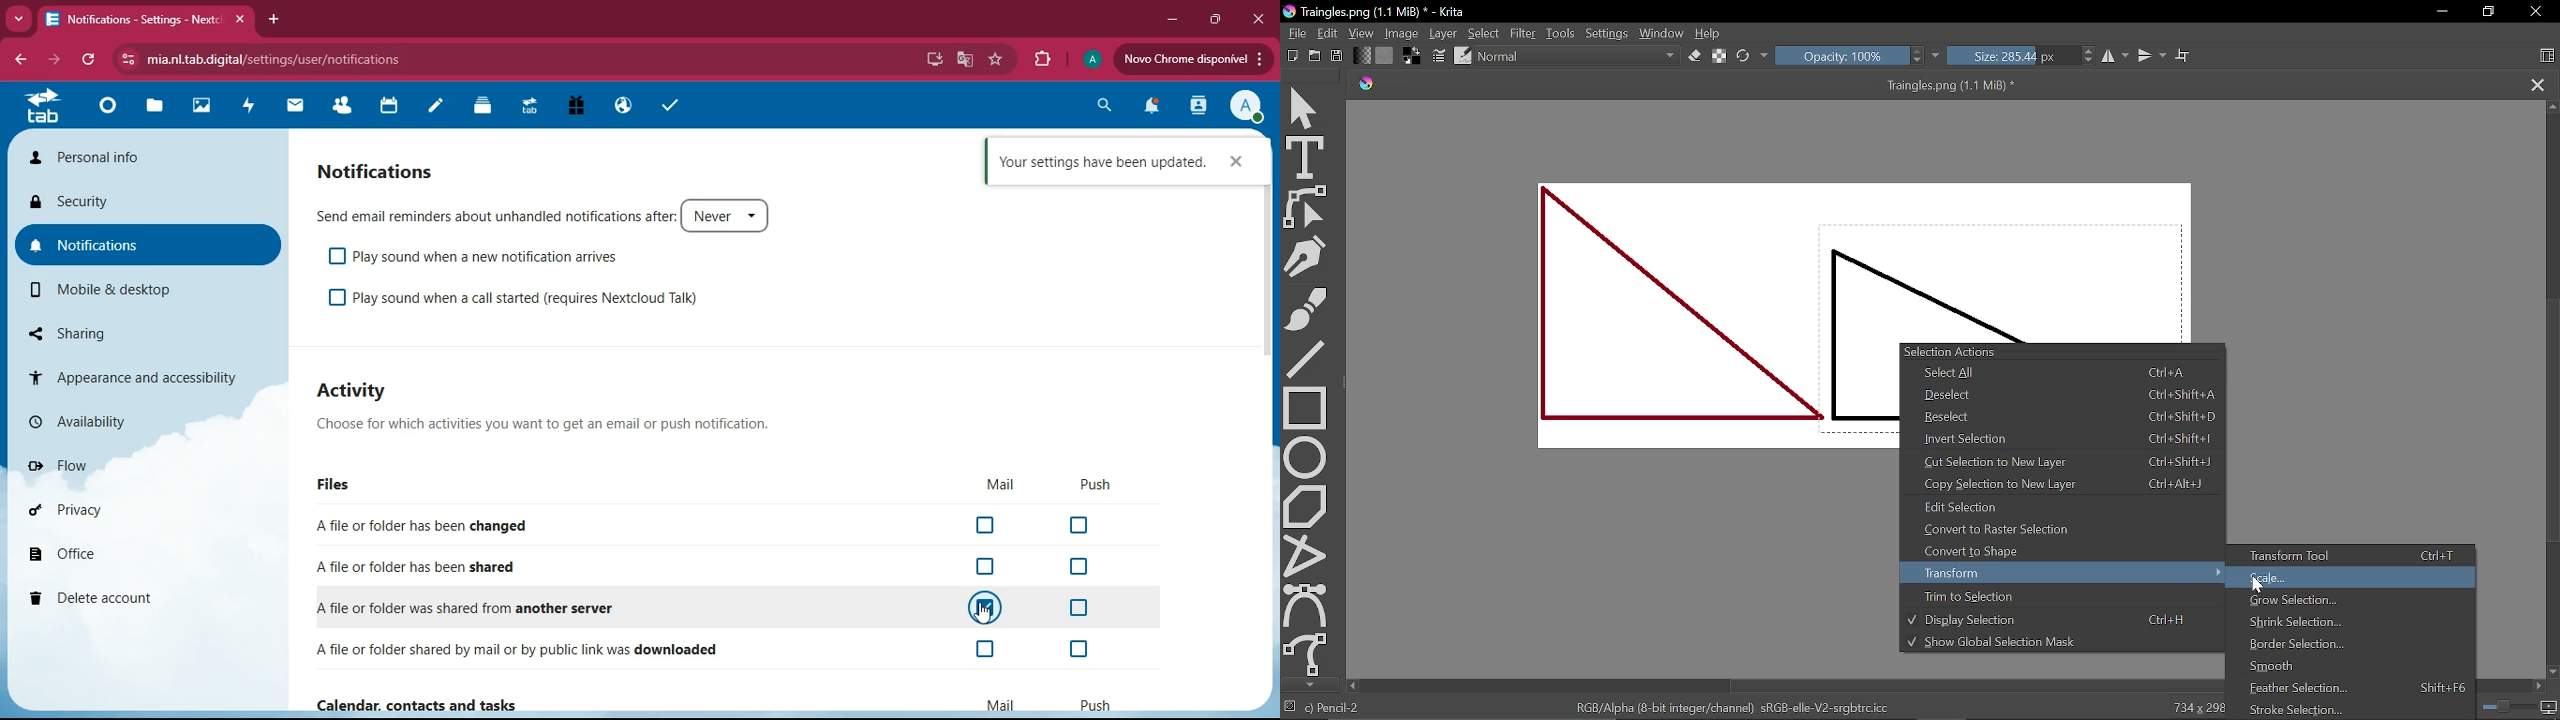 The image size is (2576, 728). What do you see at coordinates (477, 106) in the screenshot?
I see `layers` at bounding box center [477, 106].